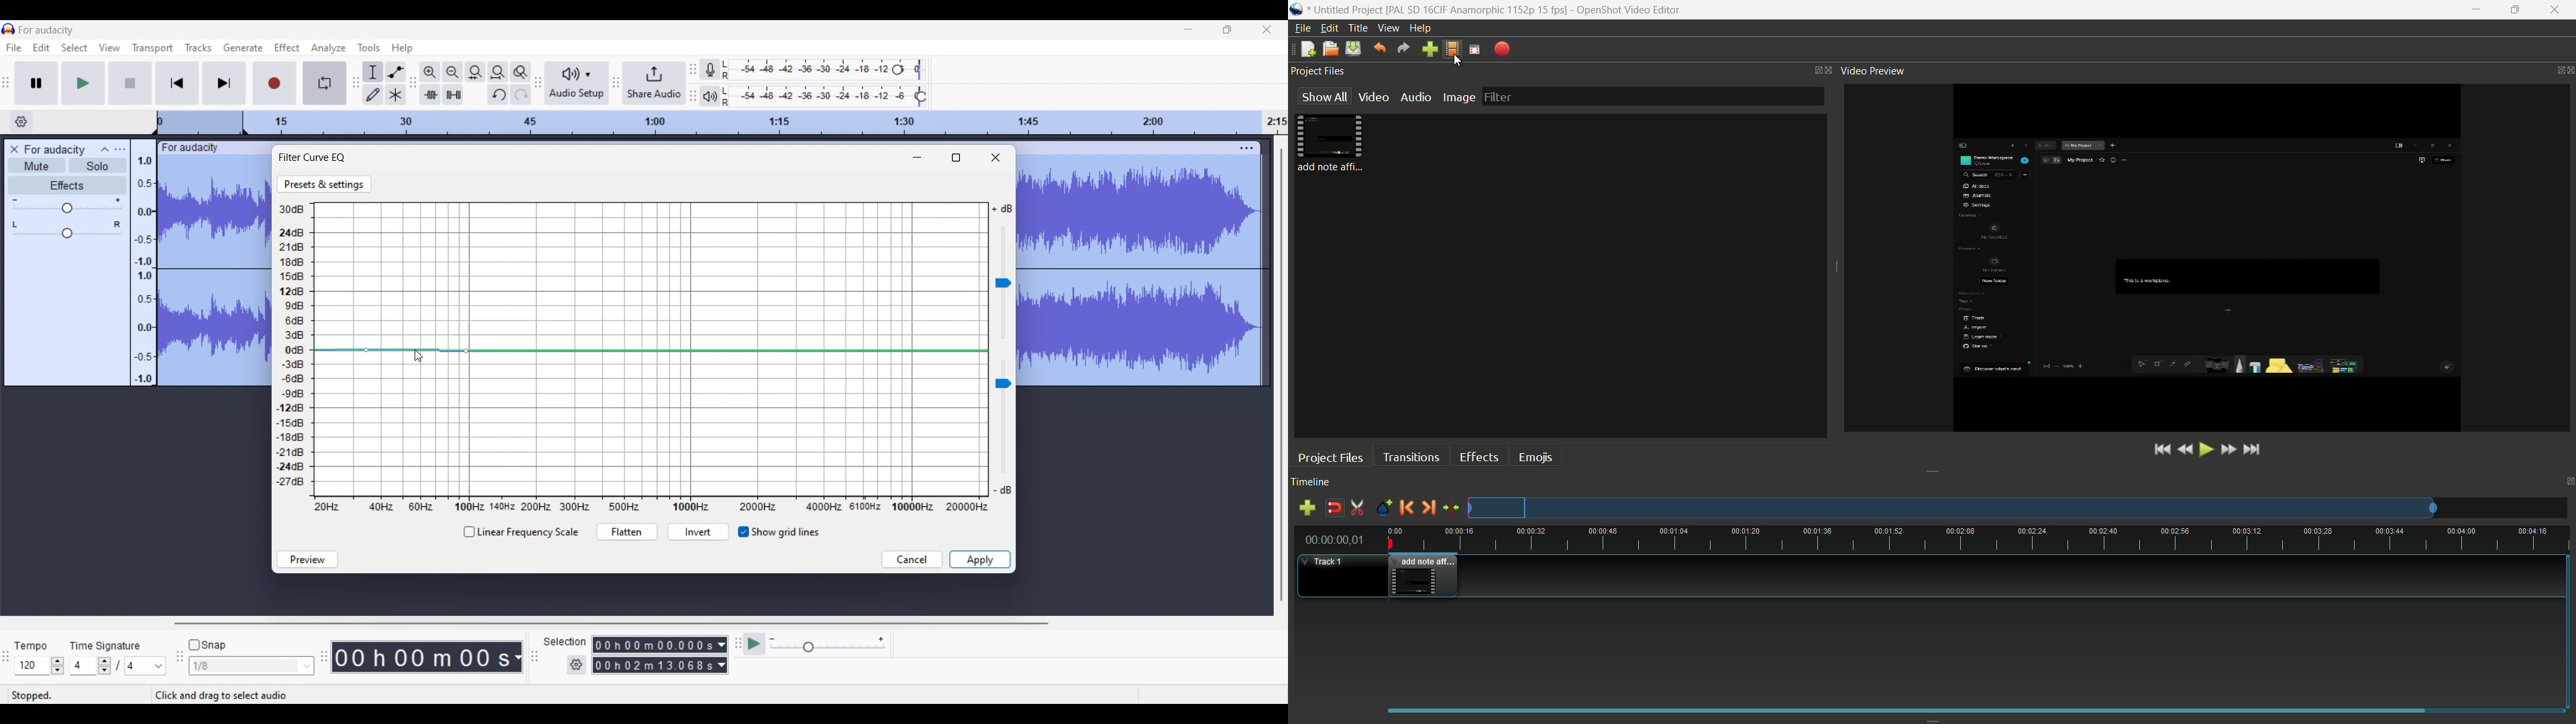 Image resolution: width=2576 pixels, height=728 pixels. Describe the element at coordinates (698, 533) in the screenshot. I see `Invert` at that location.